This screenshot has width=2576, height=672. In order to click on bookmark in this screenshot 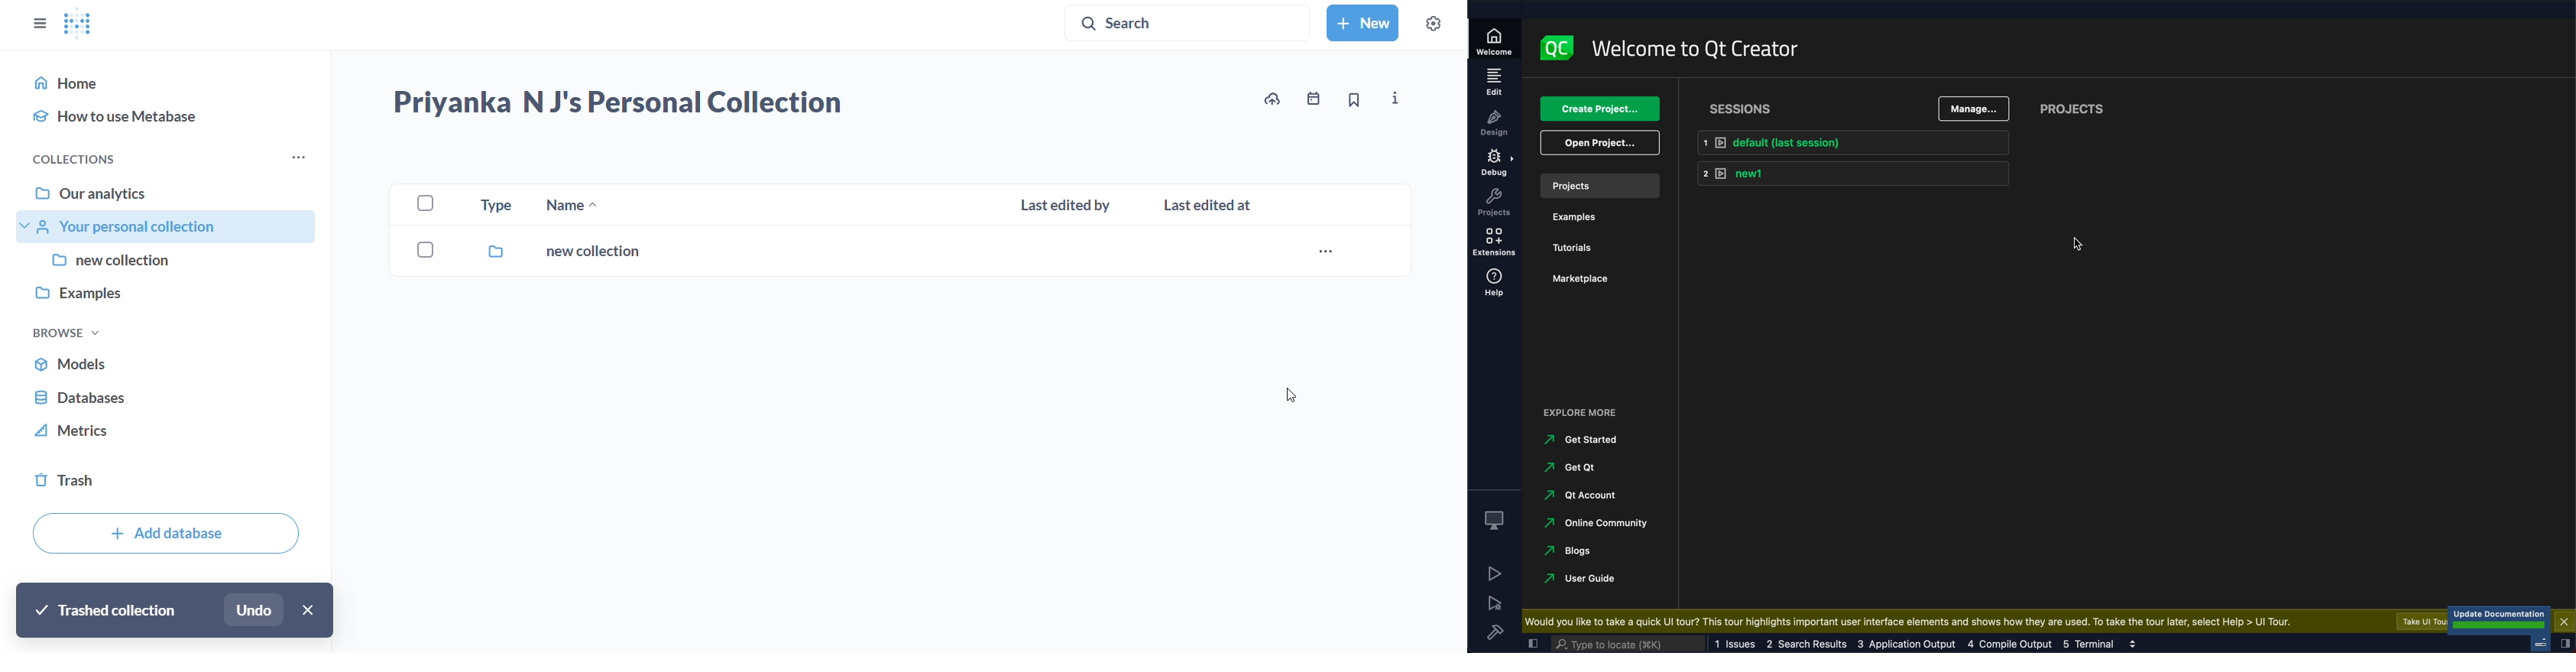, I will do `click(1357, 100)`.